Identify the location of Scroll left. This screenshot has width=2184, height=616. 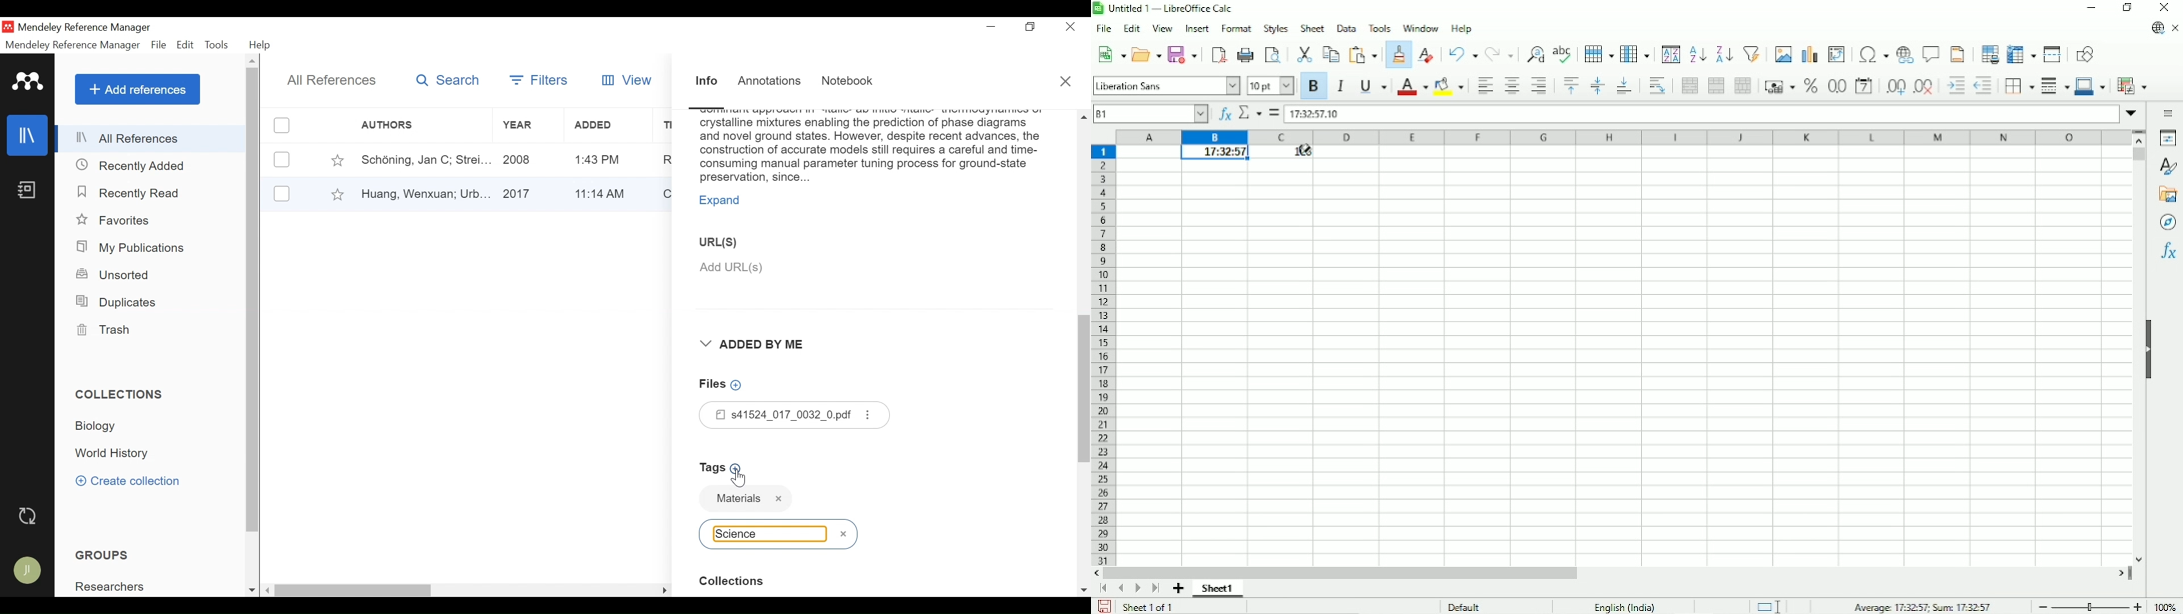
(268, 590).